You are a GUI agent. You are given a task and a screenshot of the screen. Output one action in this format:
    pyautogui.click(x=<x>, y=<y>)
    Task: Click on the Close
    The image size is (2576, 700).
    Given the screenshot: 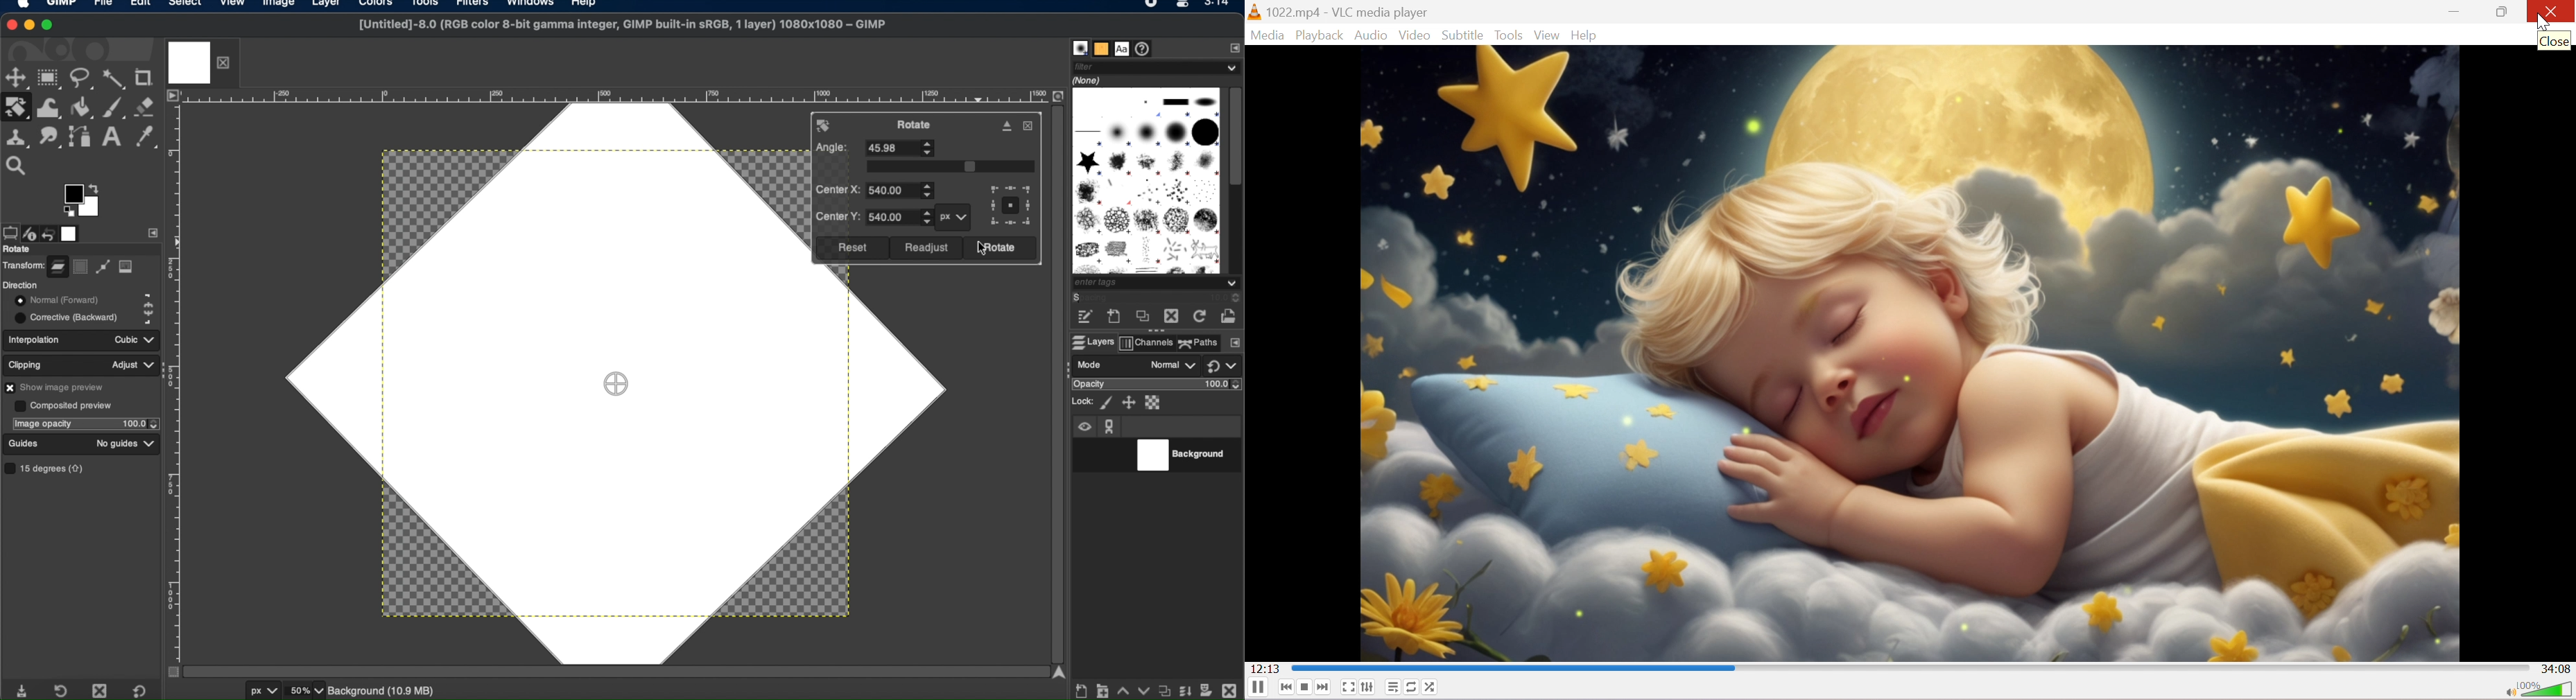 What is the action you would take?
    pyautogui.click(x=2555, y=44)
    